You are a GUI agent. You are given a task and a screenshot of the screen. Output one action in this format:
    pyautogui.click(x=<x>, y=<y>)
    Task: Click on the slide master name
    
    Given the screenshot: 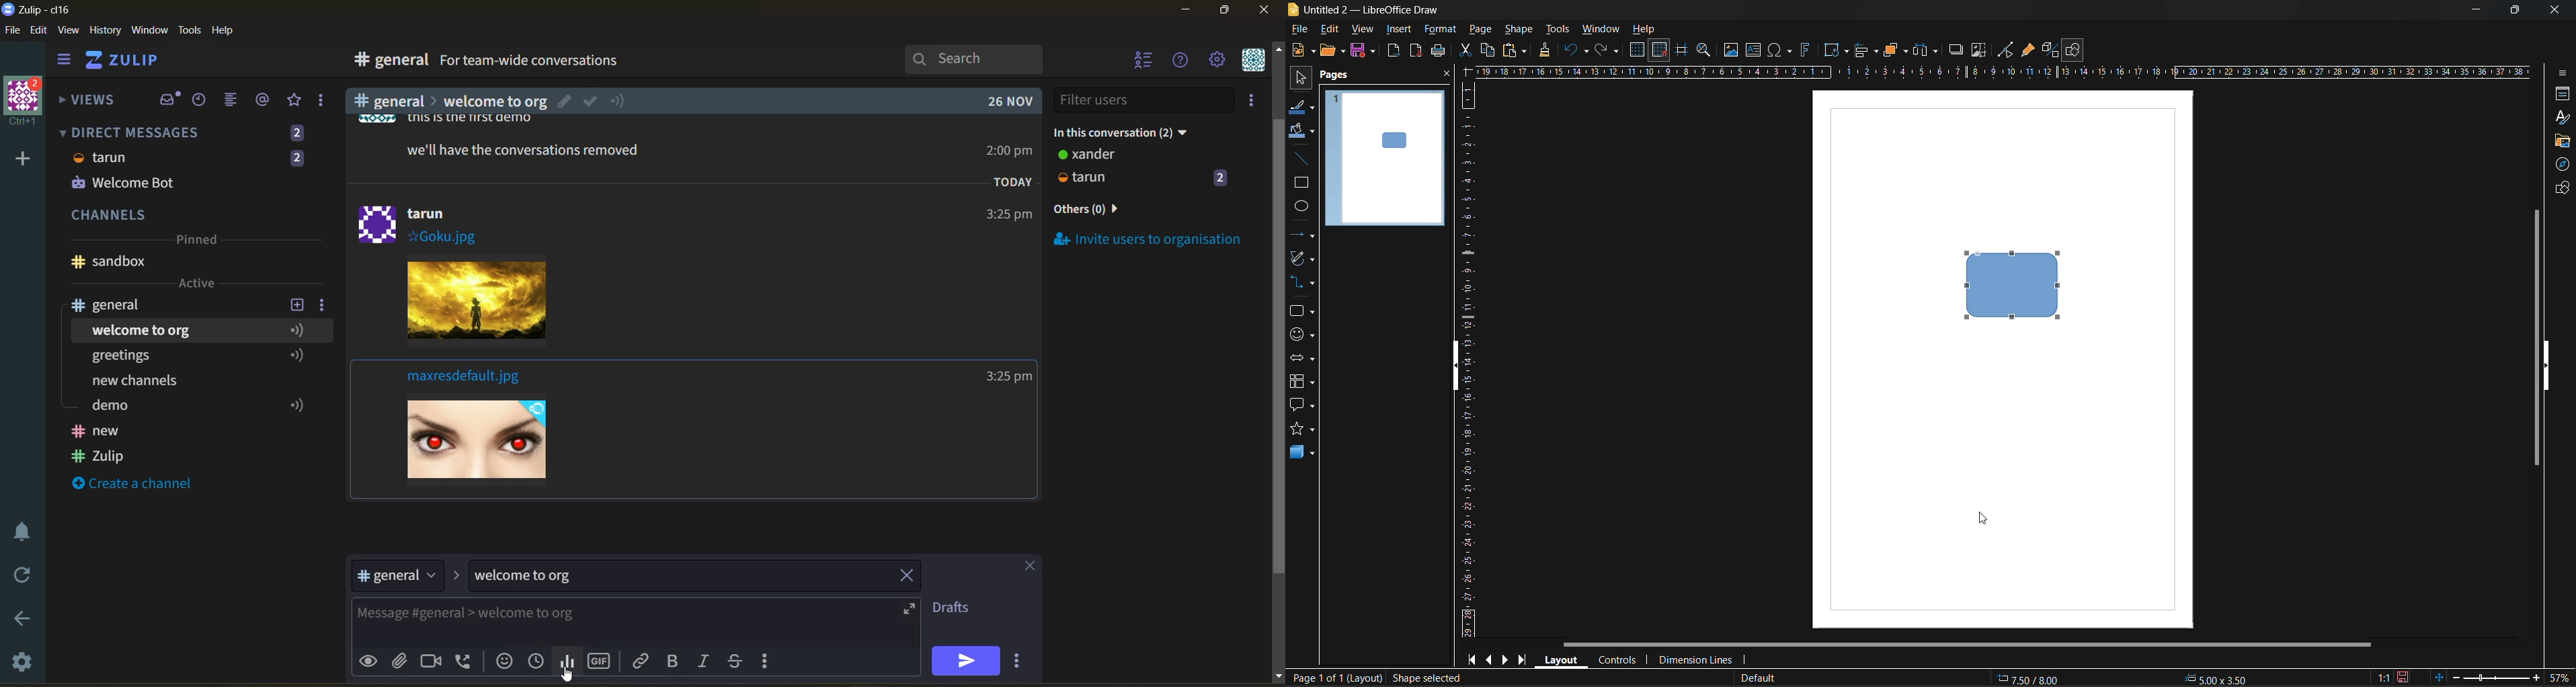 What is the action you would take?
    pyautogui.click(x=1755, y=679)
    